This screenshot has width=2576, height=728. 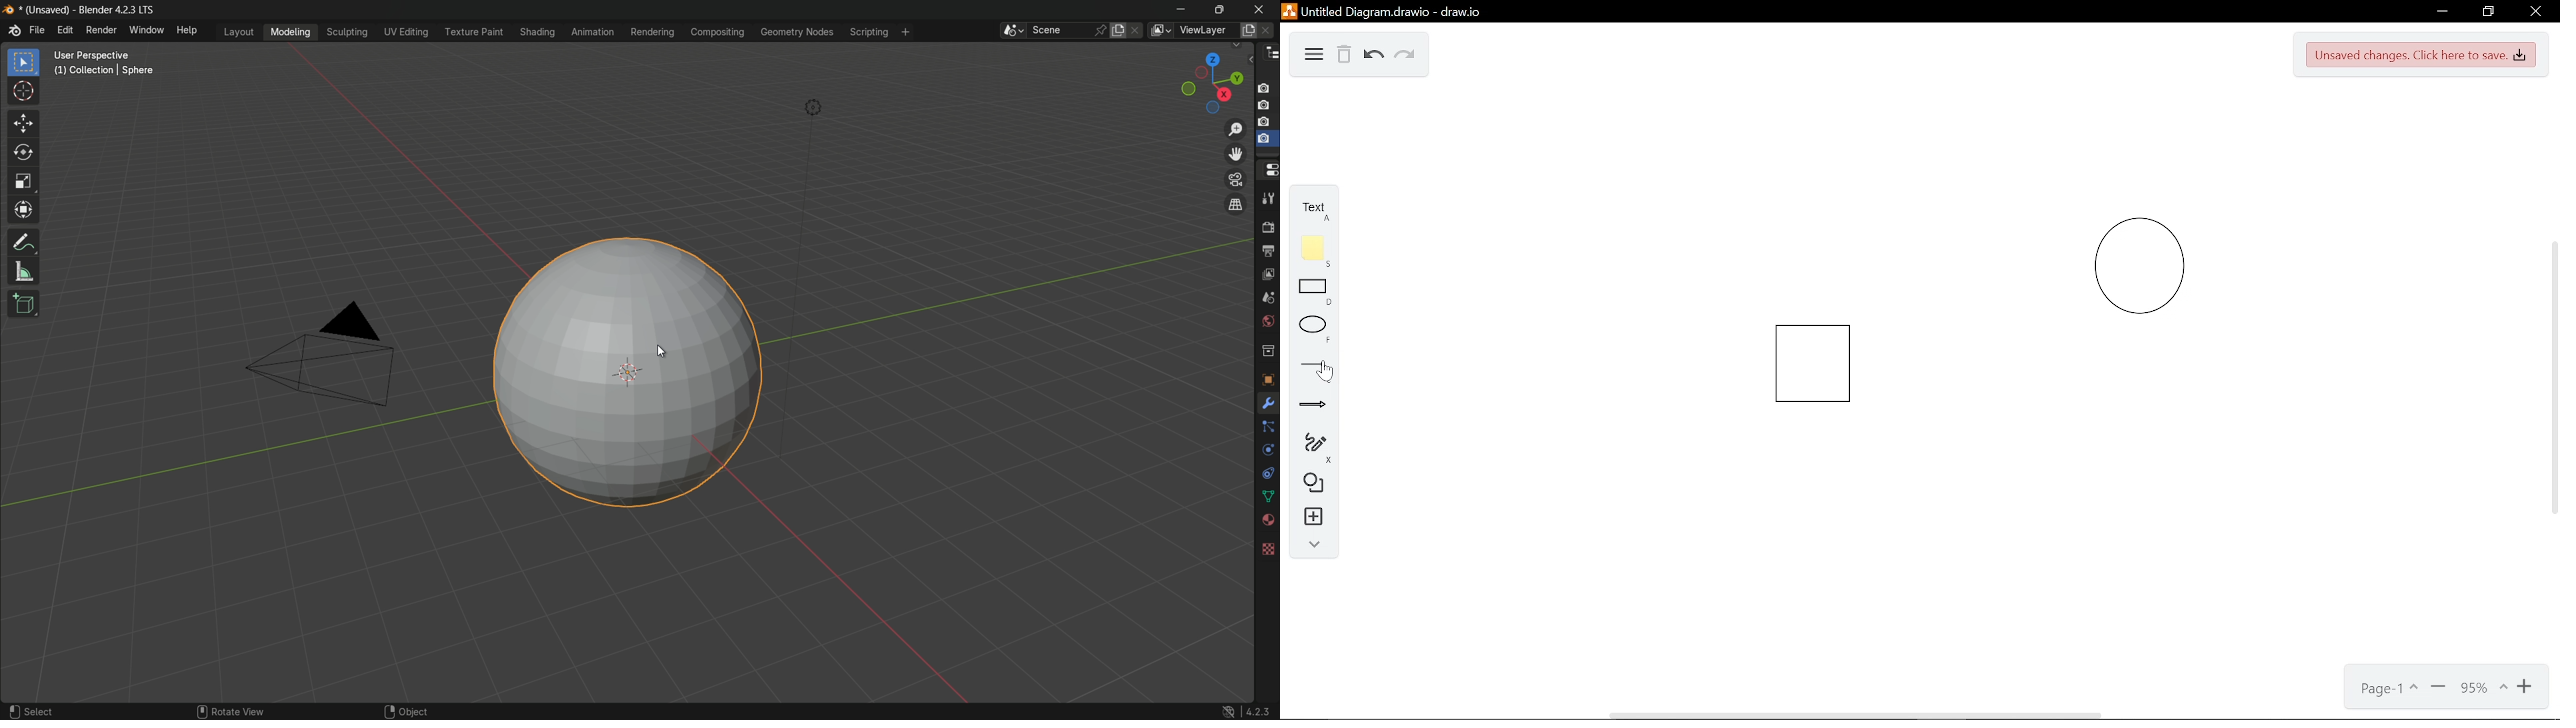 What do you see at coordinates (1307, 516) in the screenshot?
I see `Insert` at bounding box center [1307, 516].